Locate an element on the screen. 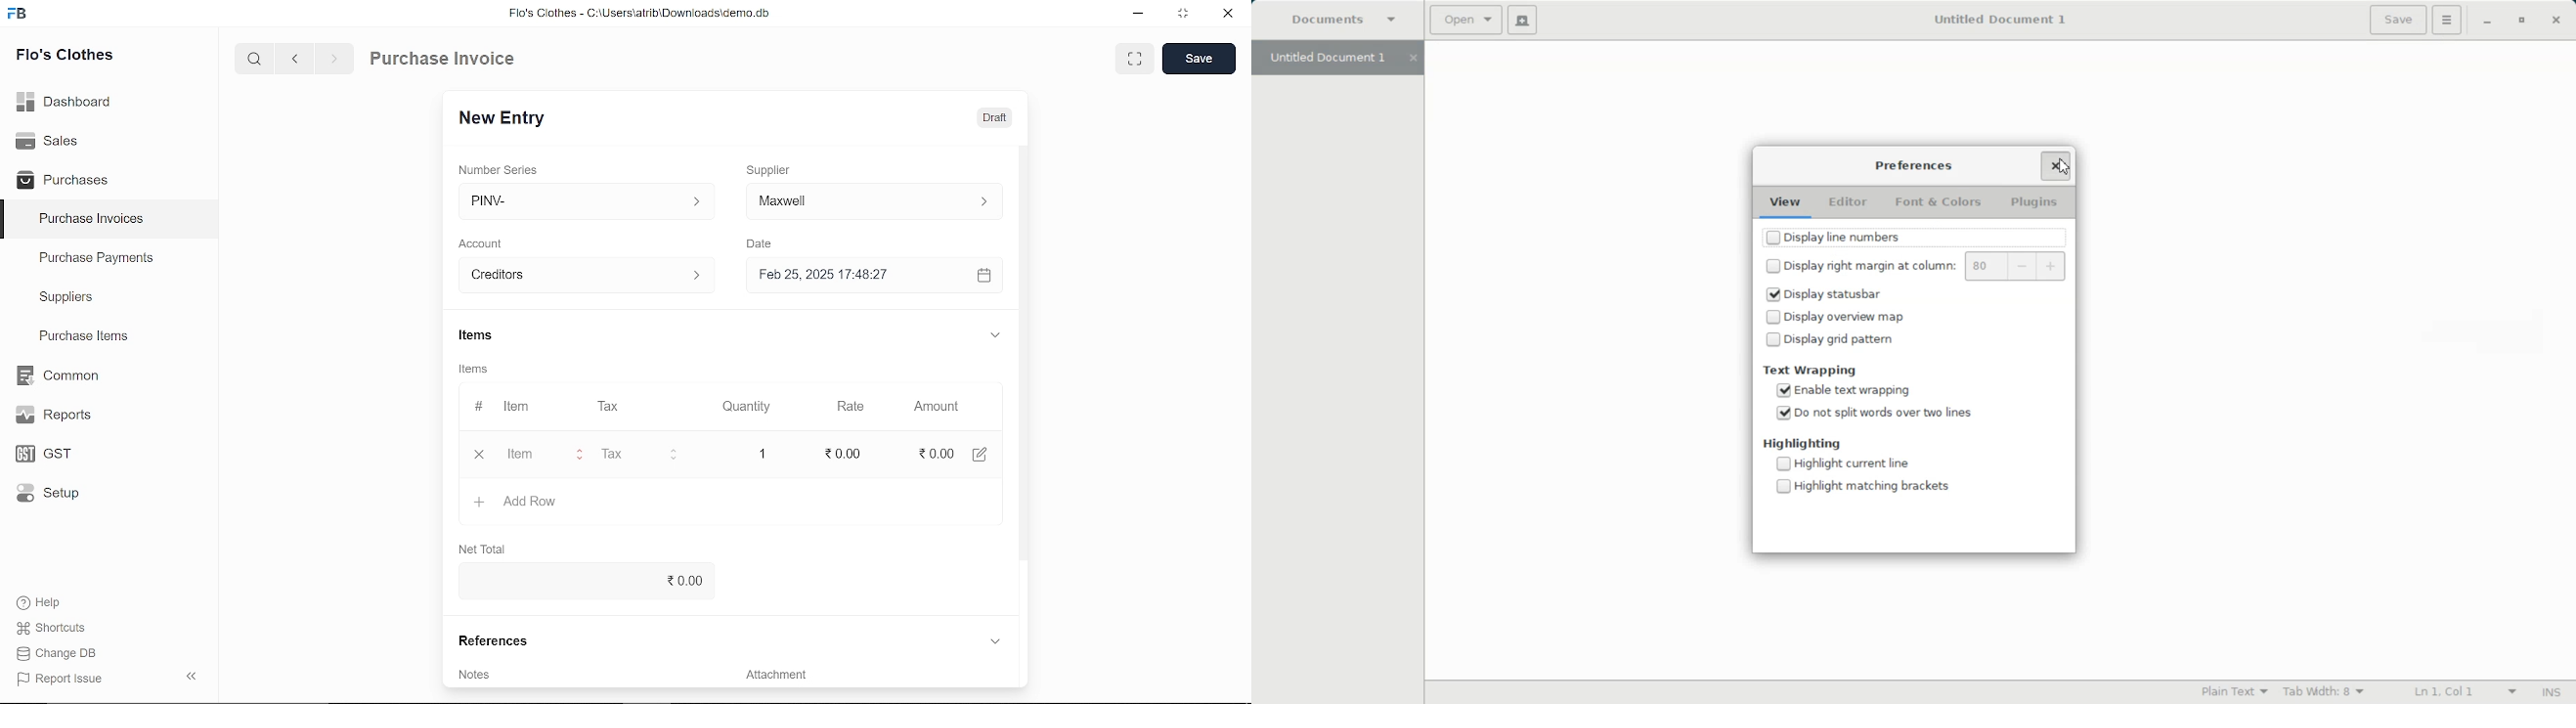  Net Total is located at coordinates (489, 548).